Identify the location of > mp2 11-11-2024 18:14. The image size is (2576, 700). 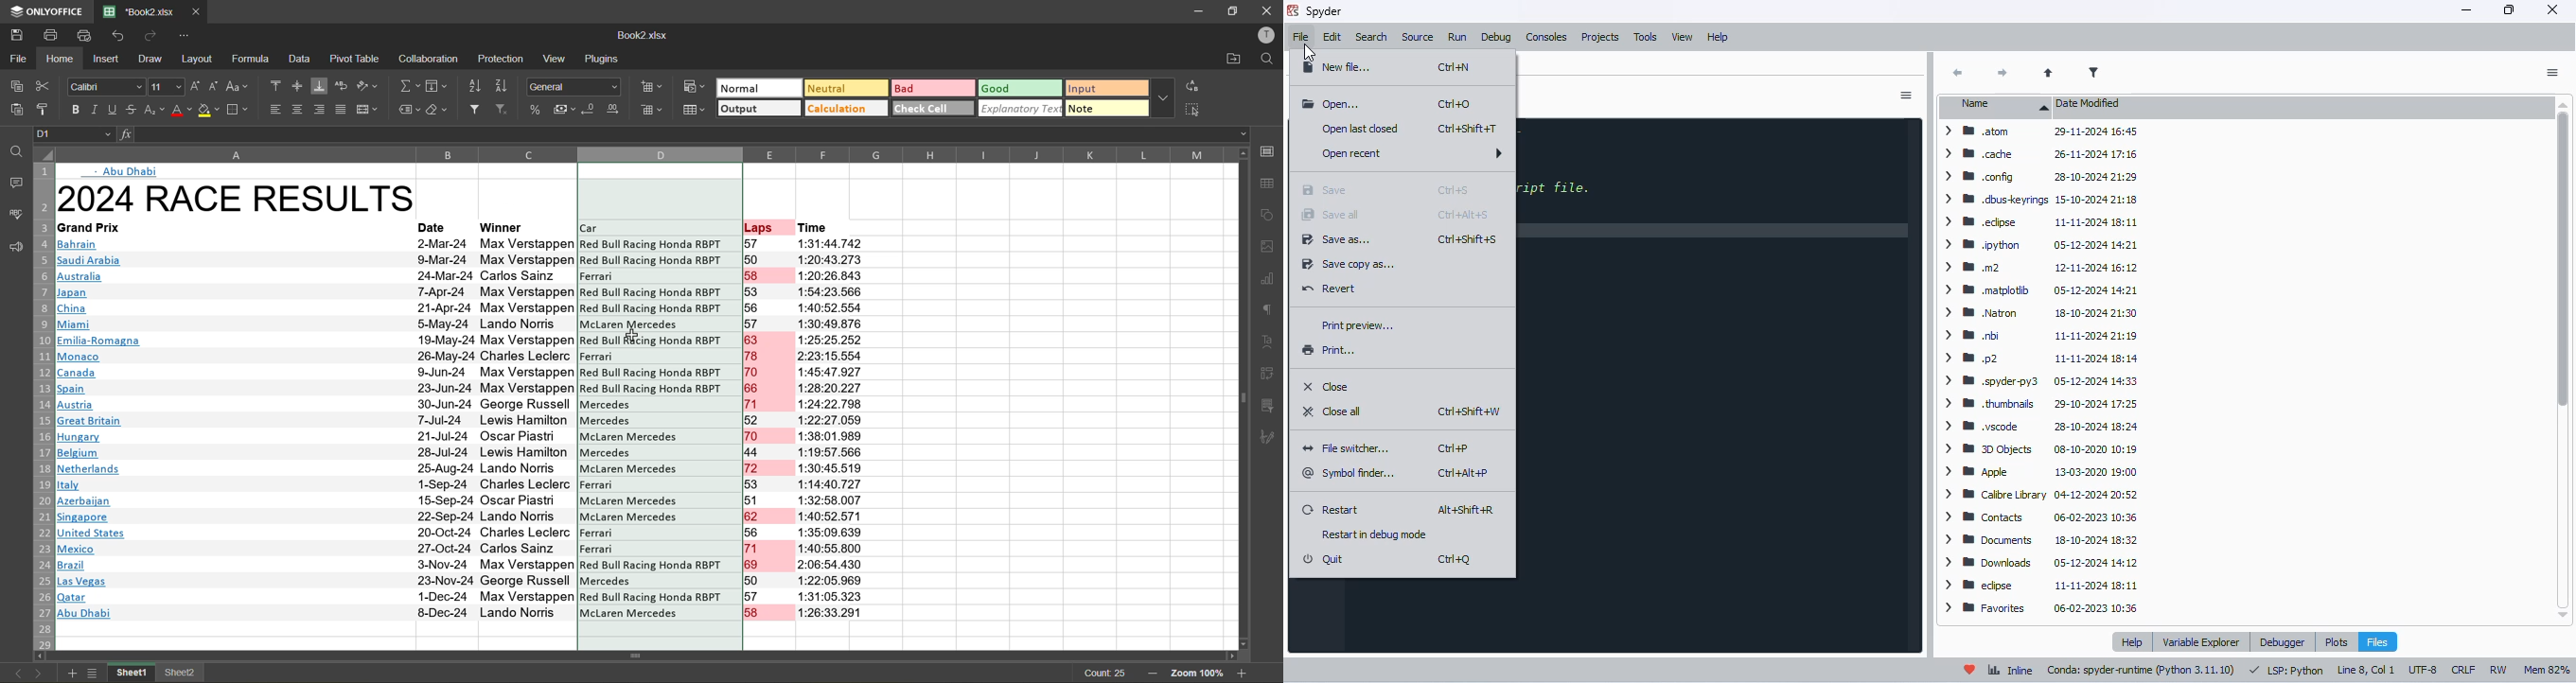
(2039, 359).